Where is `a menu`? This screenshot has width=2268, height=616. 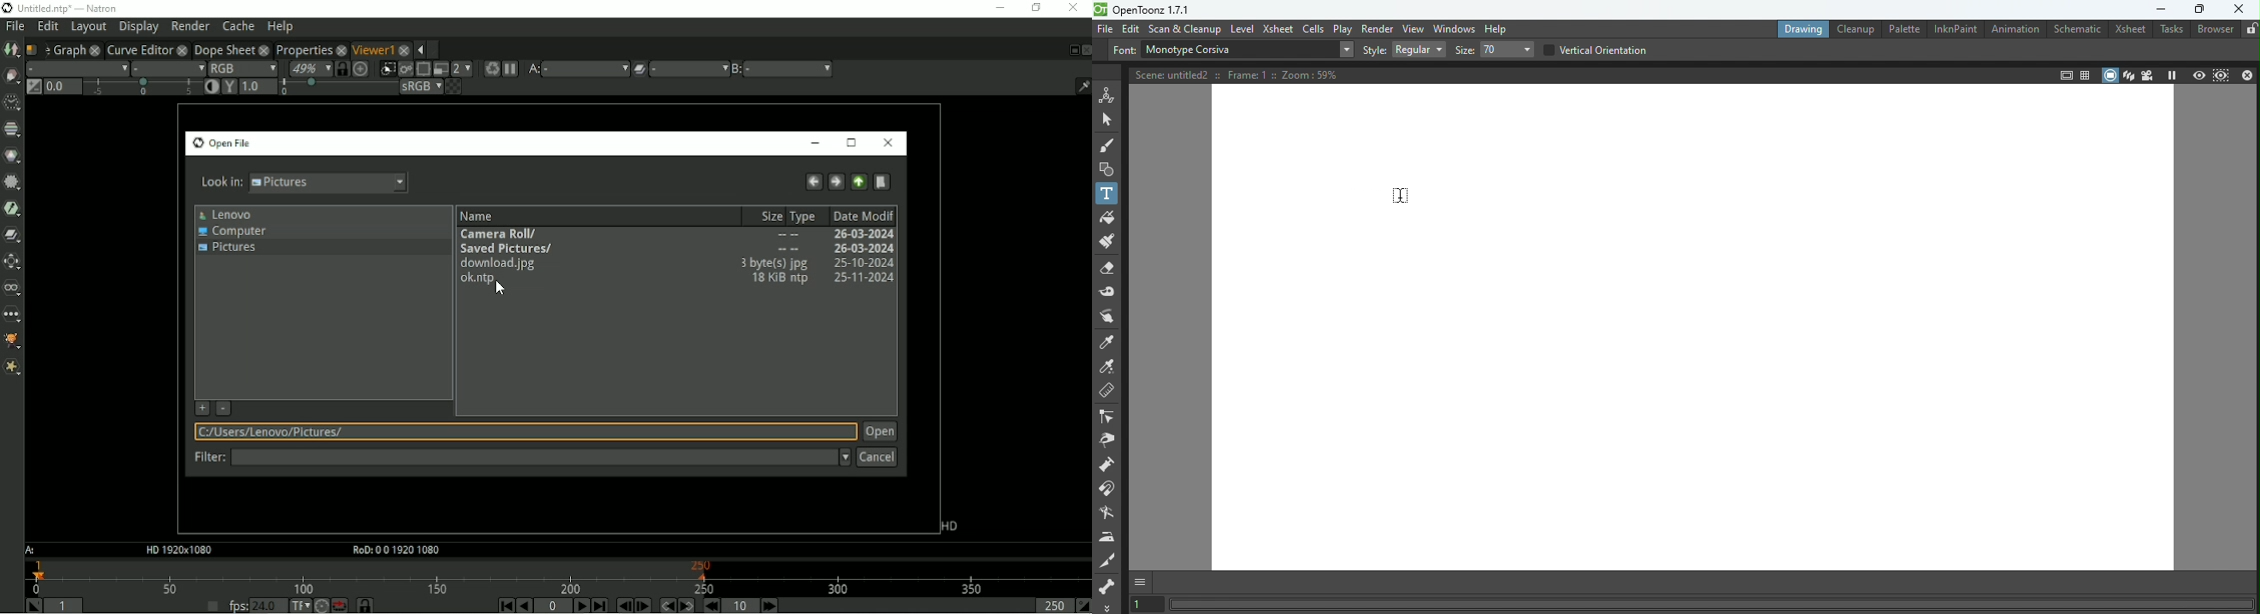
a menu is located at coordinates (585, 68).